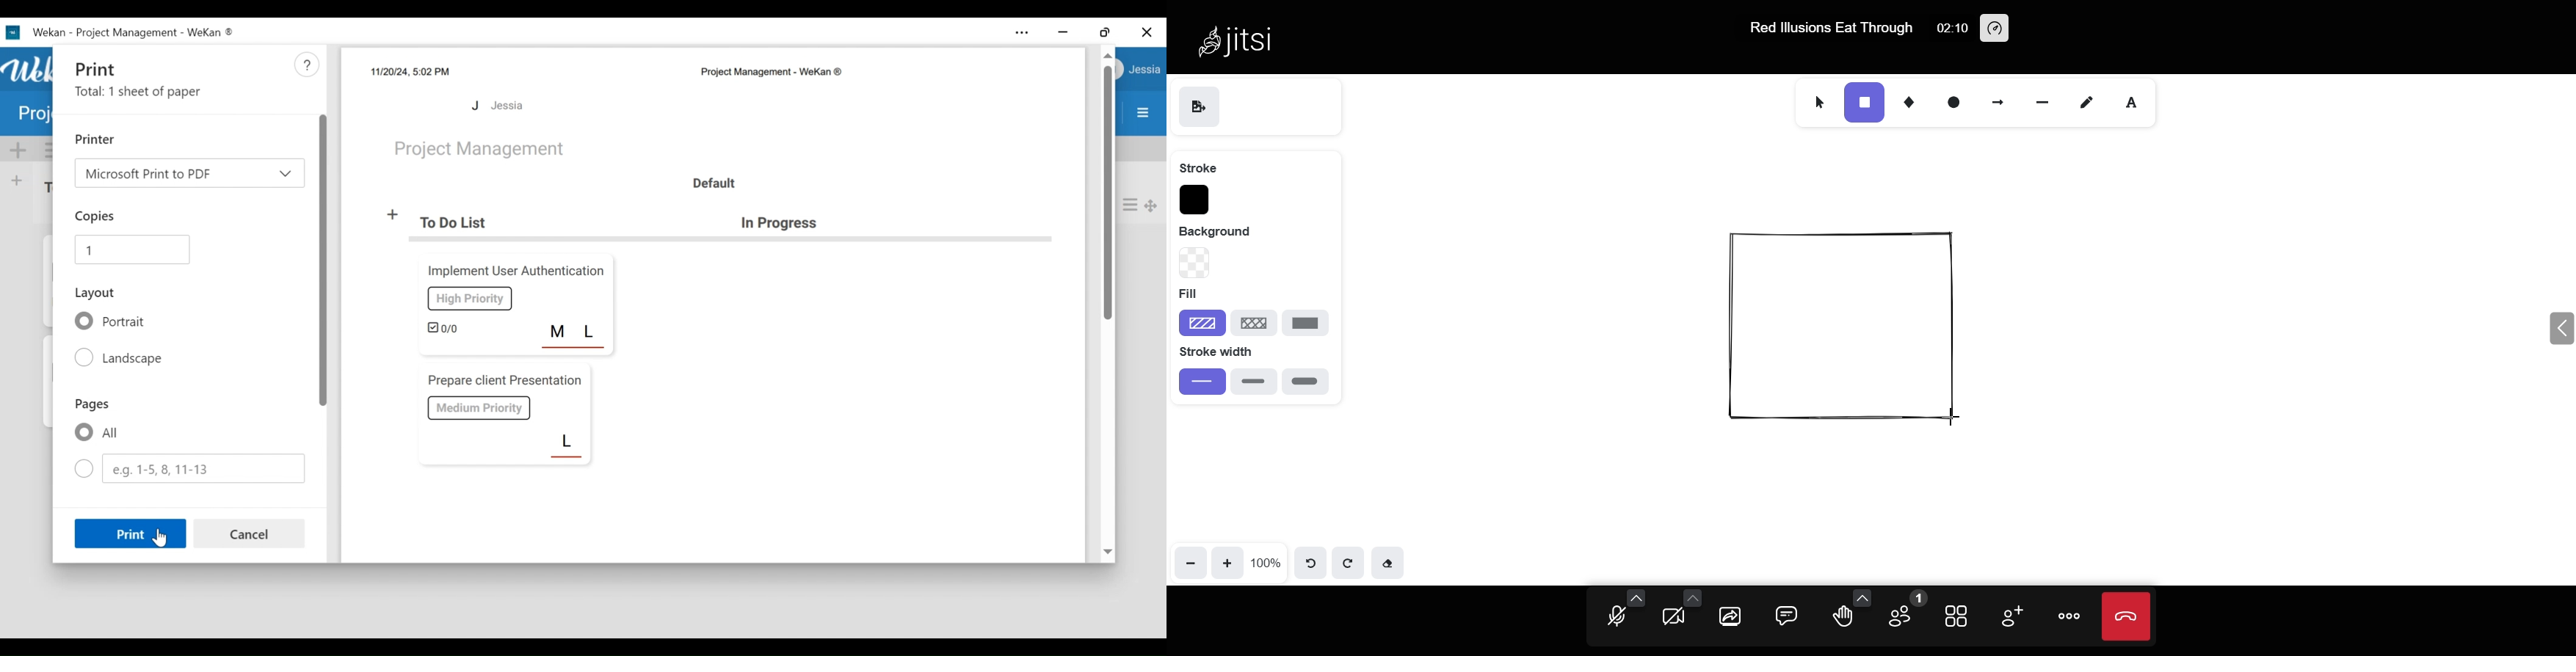 This screenshot has height=672, width=2576. What do you see at coordinates (444, 327) in the screenshot?
I see `checklist` at bounding box center [444, 327].